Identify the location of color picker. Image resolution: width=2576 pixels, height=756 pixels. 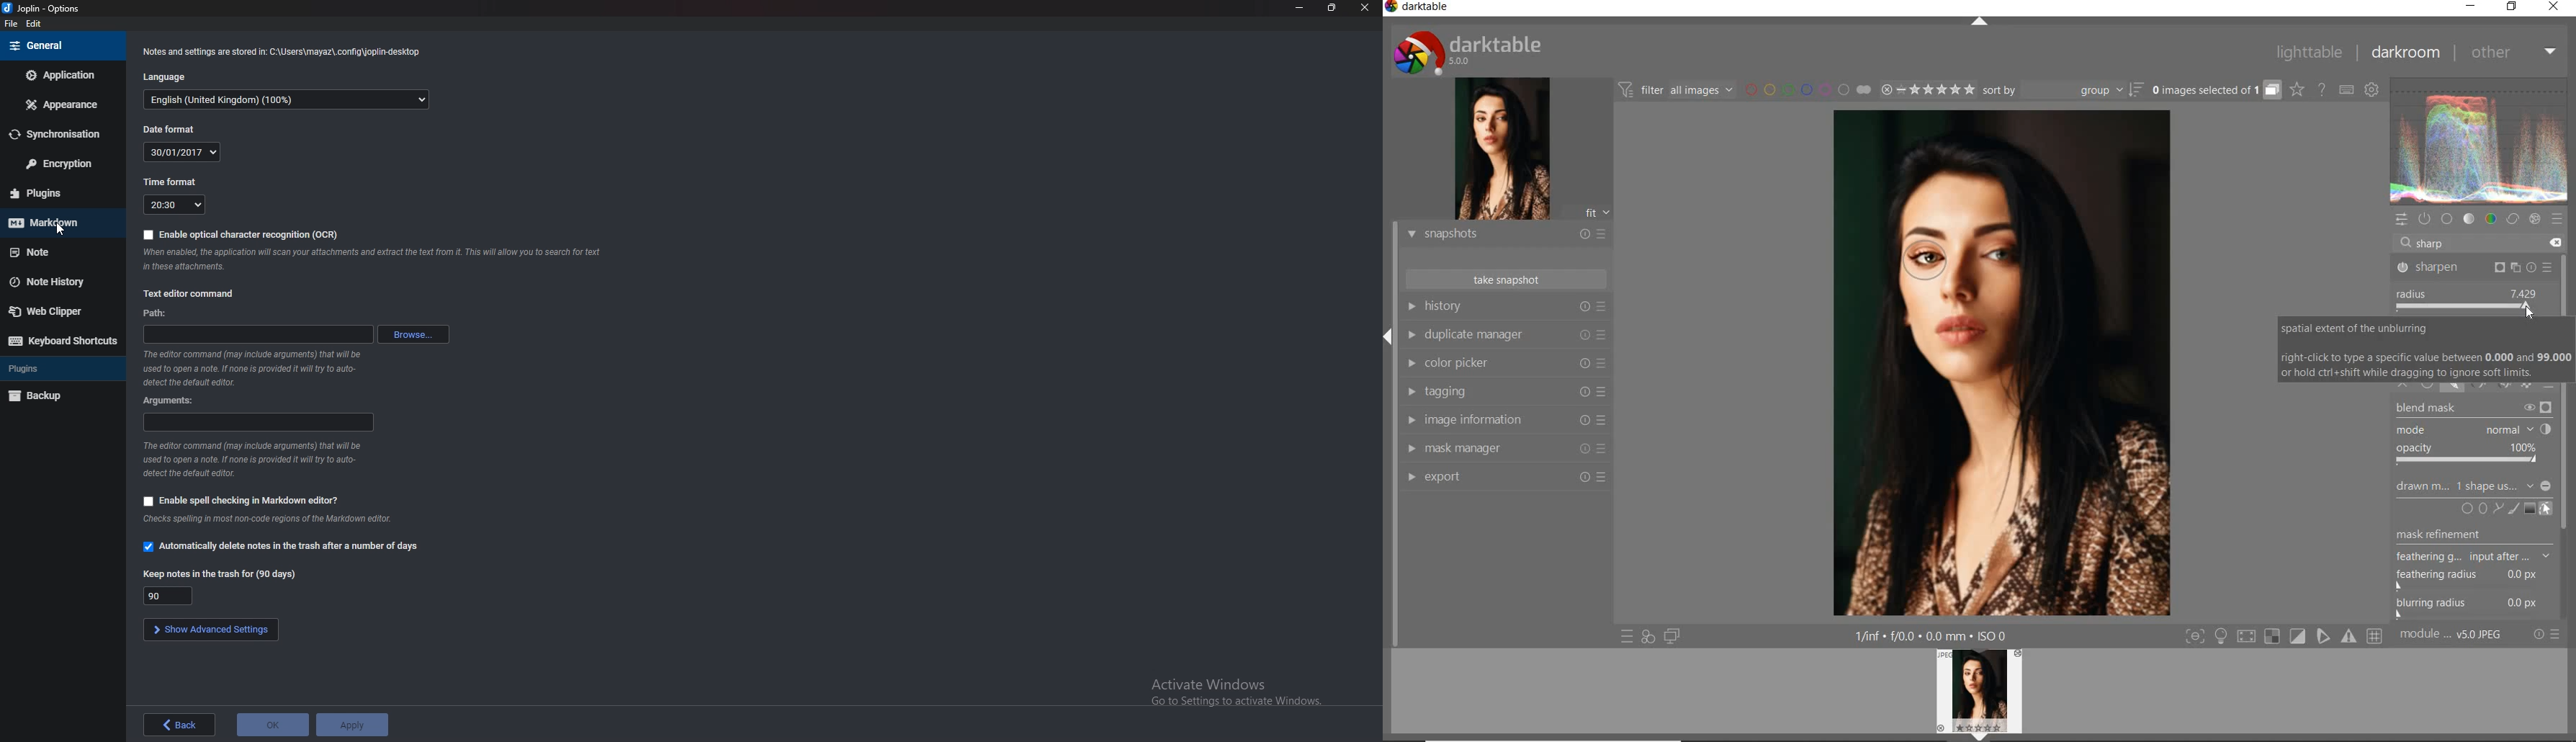
(1506, 363).